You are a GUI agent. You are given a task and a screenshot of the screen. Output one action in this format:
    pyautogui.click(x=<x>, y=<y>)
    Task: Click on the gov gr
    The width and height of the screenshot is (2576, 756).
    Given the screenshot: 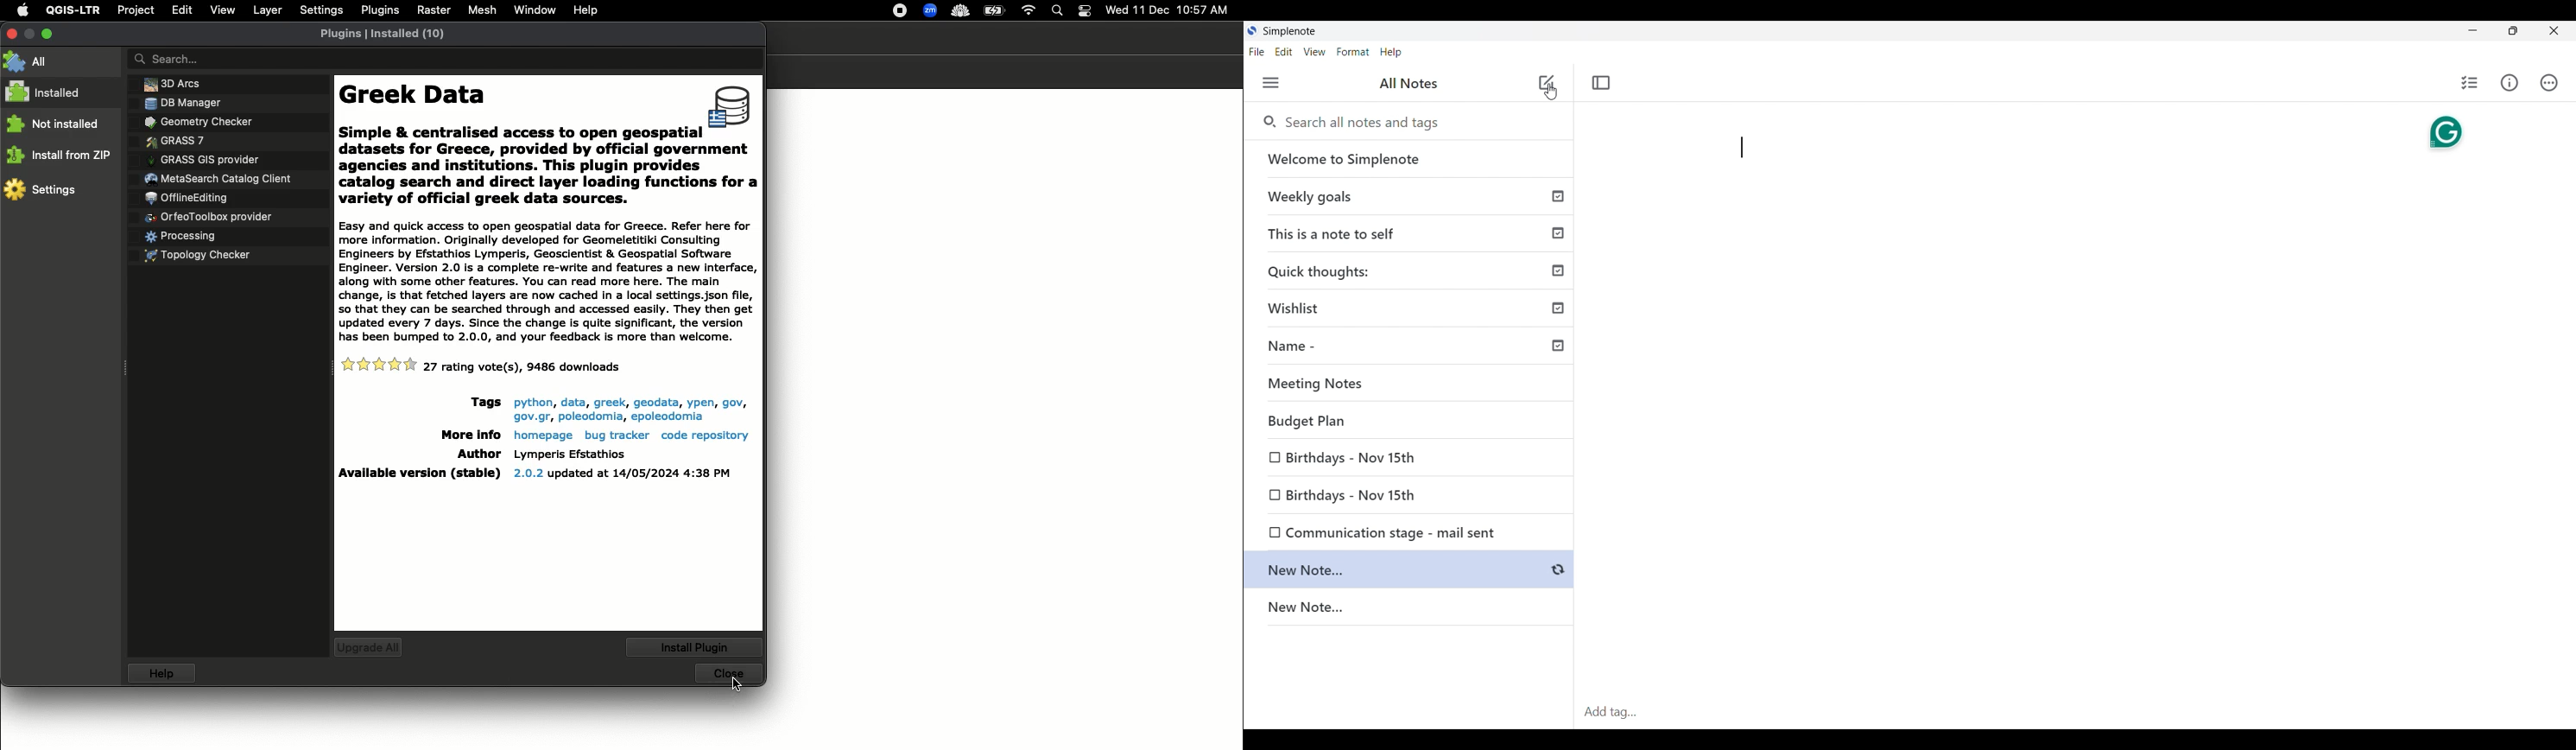 What is the action you would take?
    pyautogui.click(x=530, y=416)
    